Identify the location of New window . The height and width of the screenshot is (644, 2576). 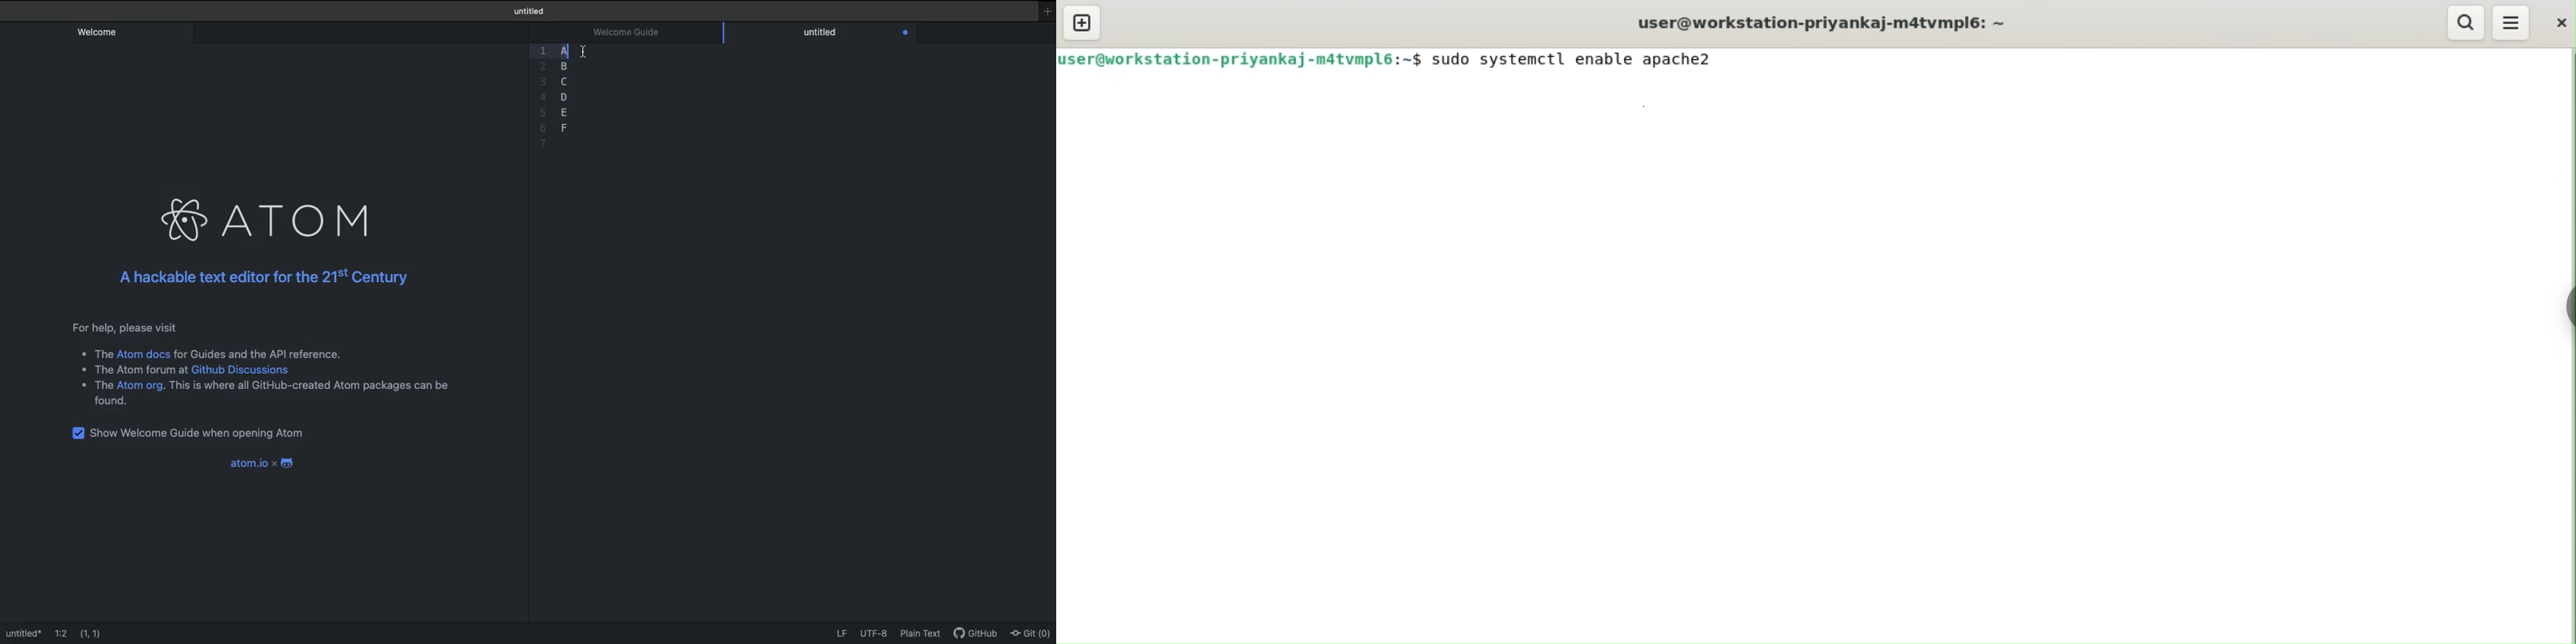
(1047, 12).